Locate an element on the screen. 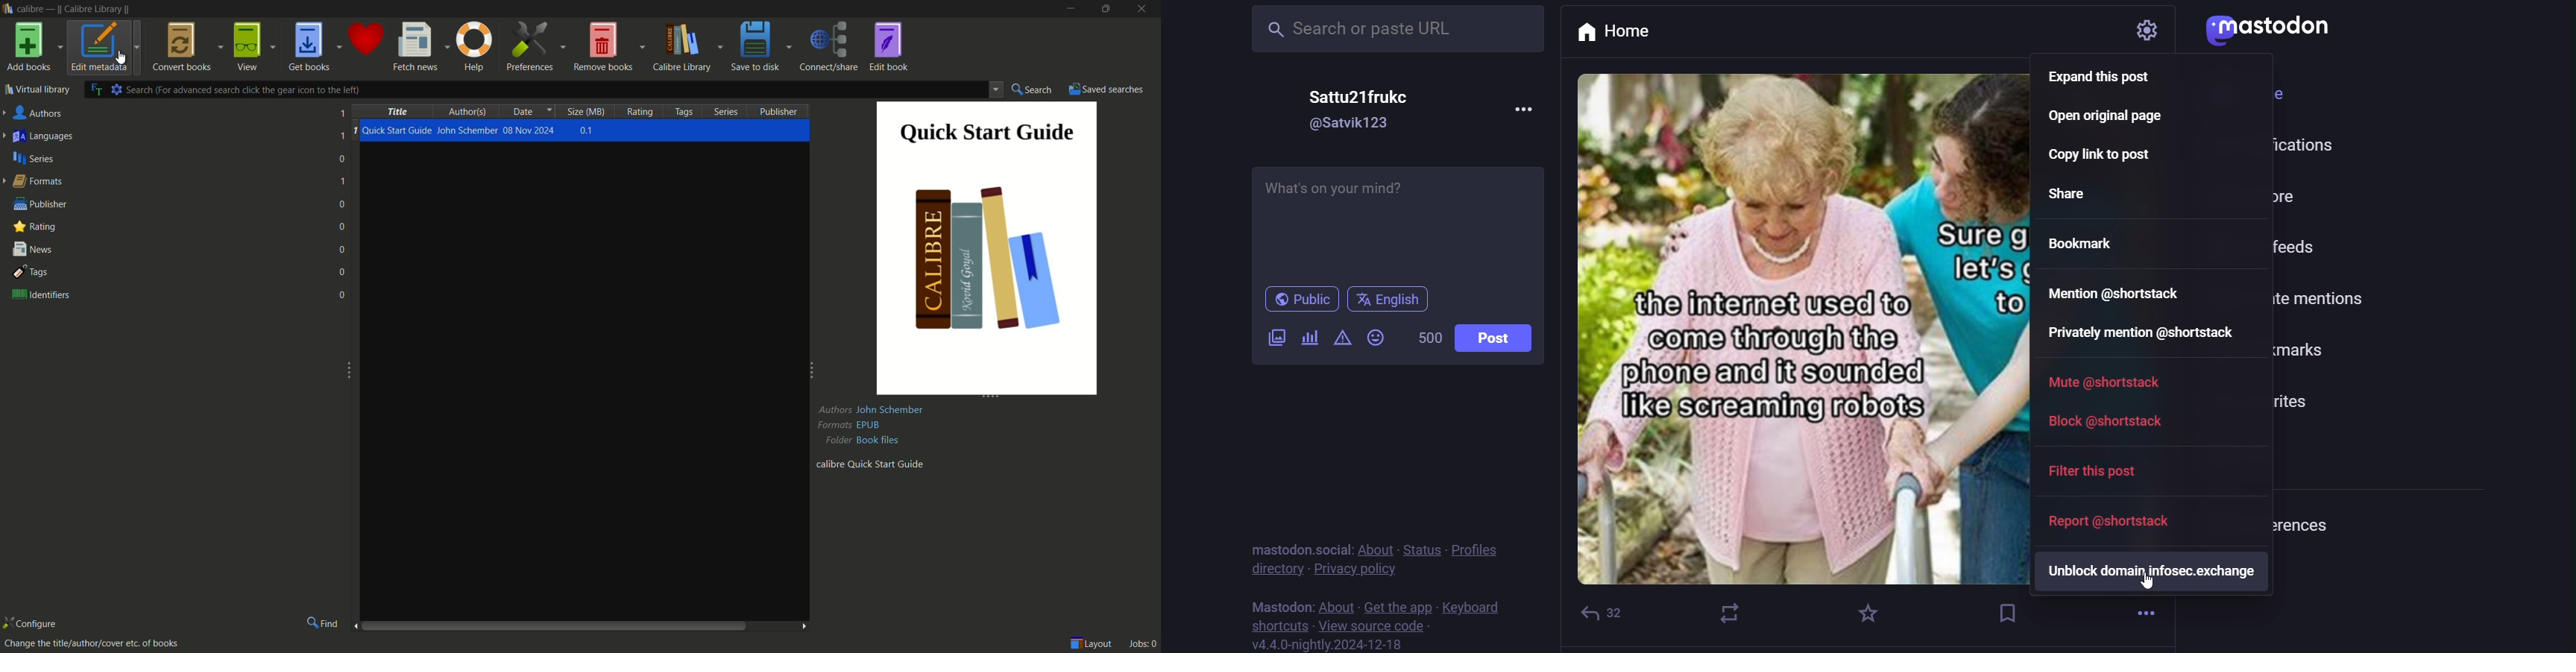  fetch news is located at coordinates (422, 47).